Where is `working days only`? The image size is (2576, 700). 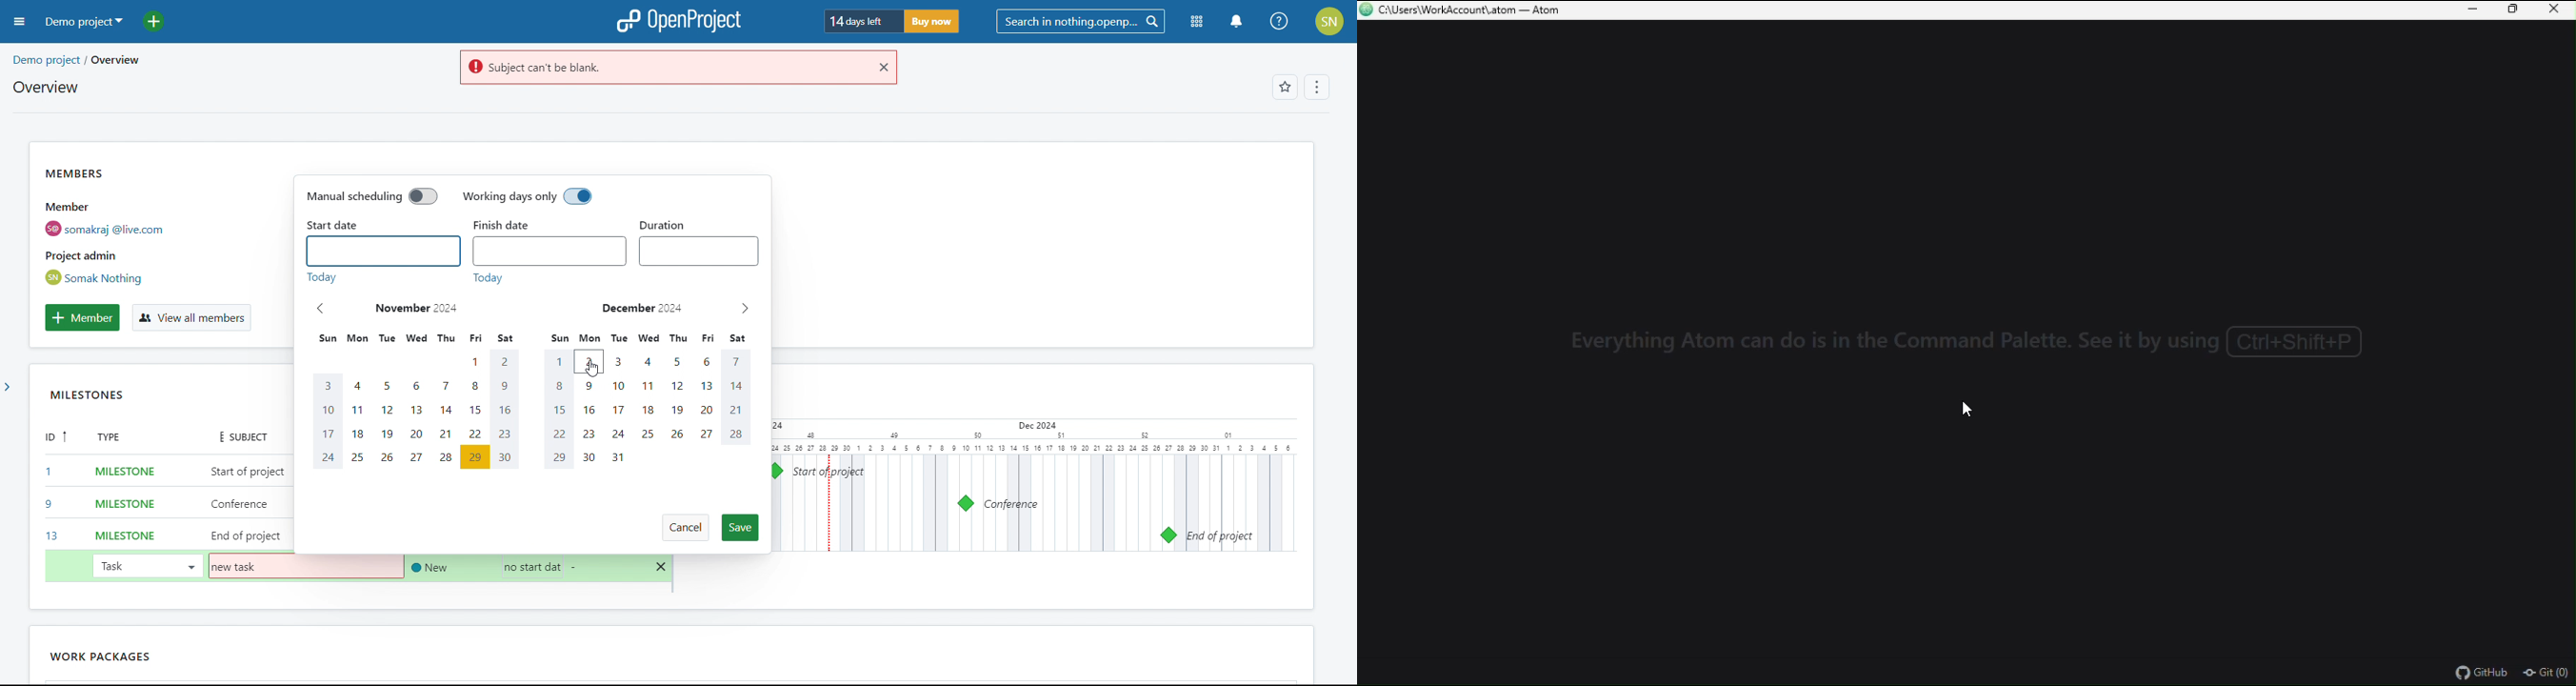 working days only is located at coordinates (528, 197).